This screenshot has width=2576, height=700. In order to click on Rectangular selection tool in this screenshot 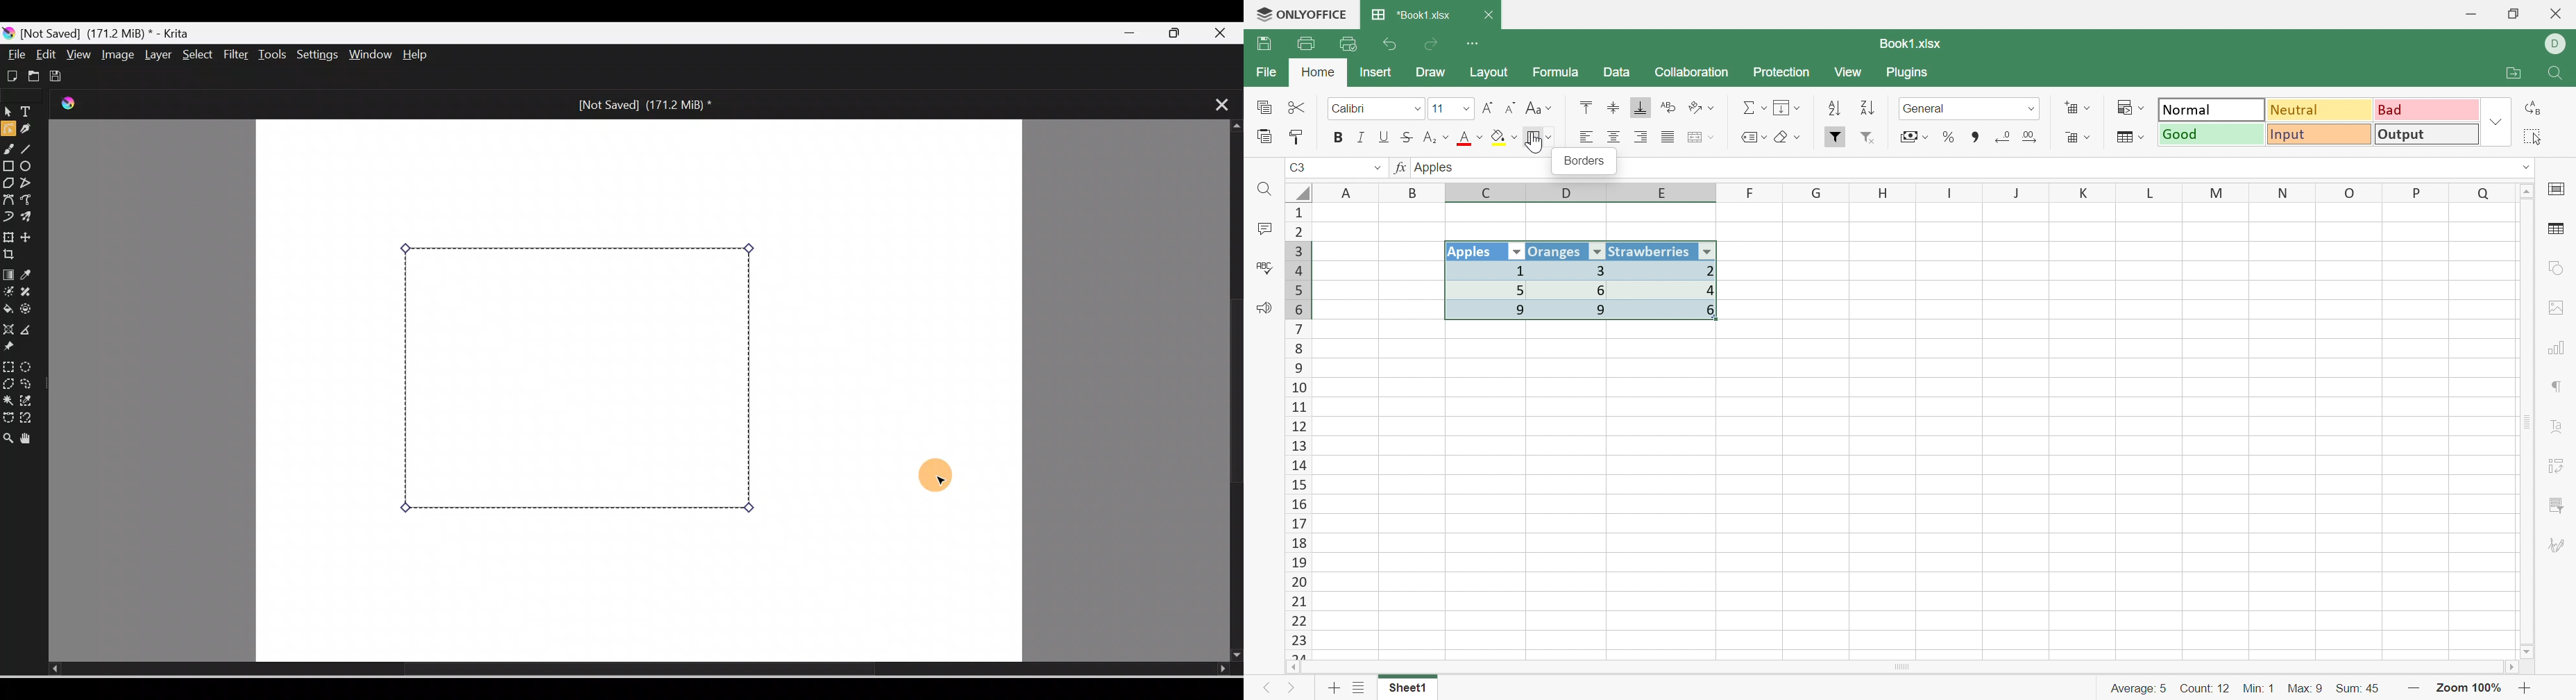, I will do `click(8, 364)`.